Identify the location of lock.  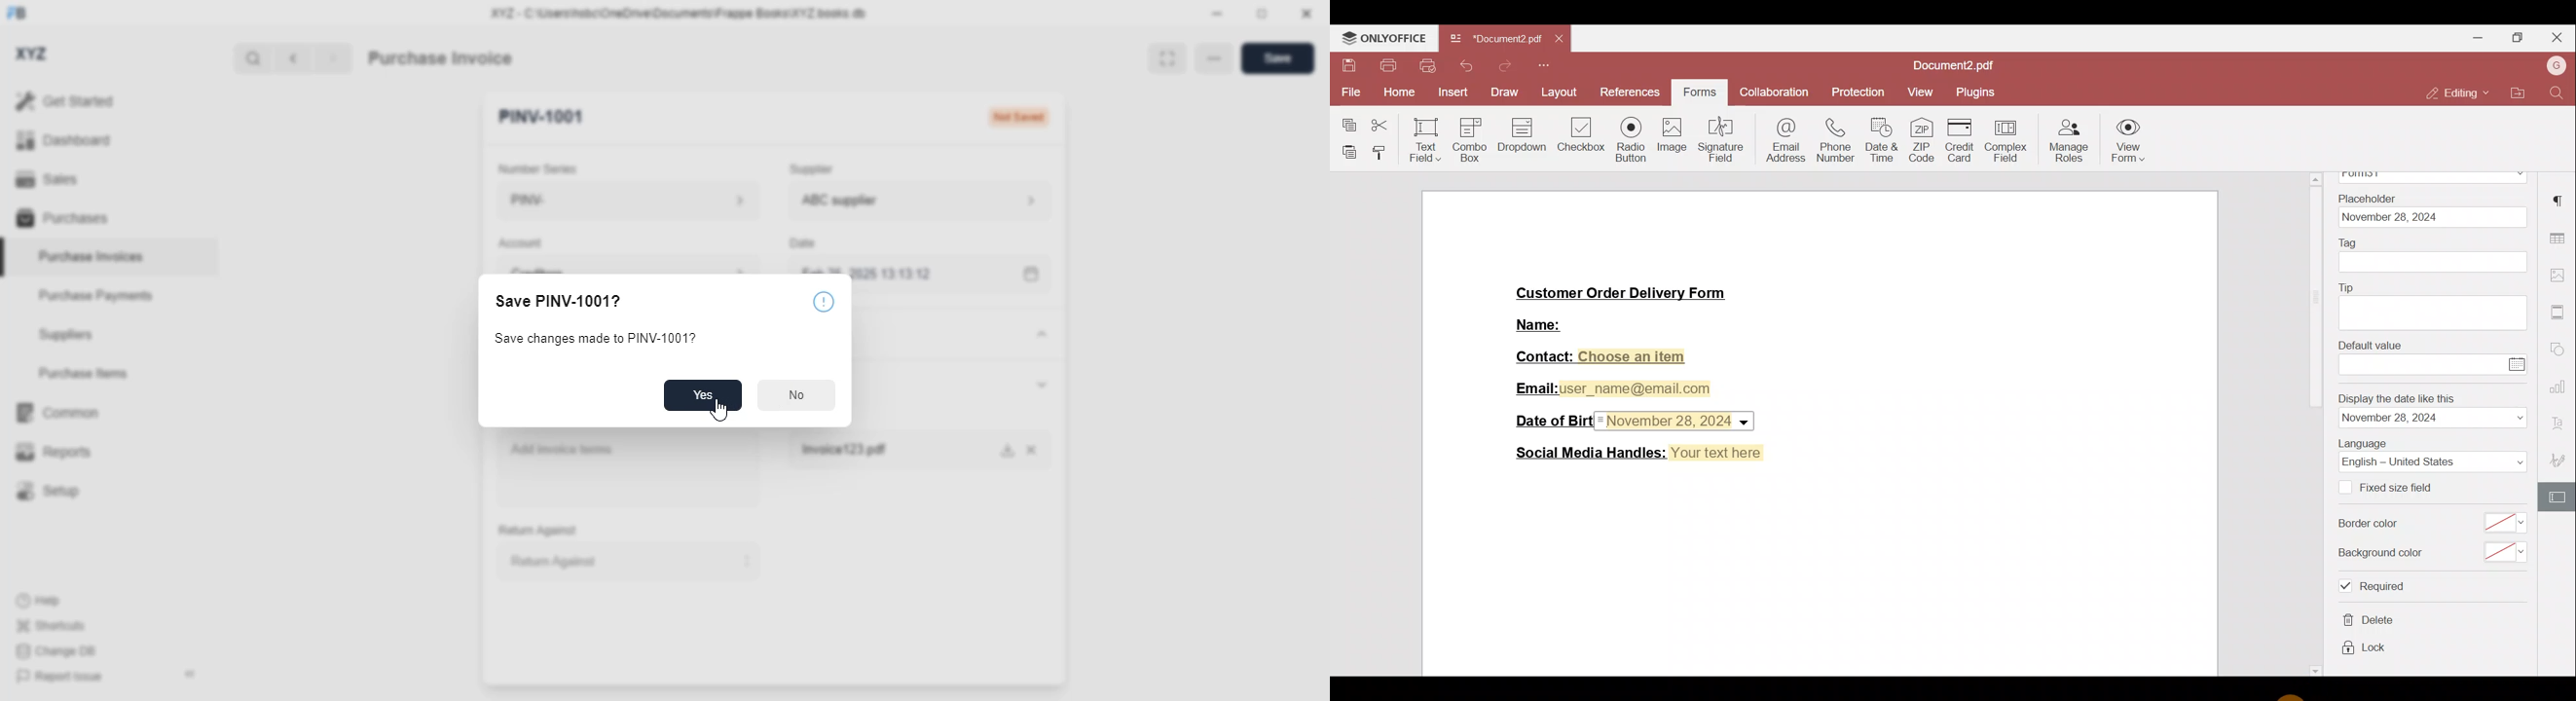
(2366, 647).